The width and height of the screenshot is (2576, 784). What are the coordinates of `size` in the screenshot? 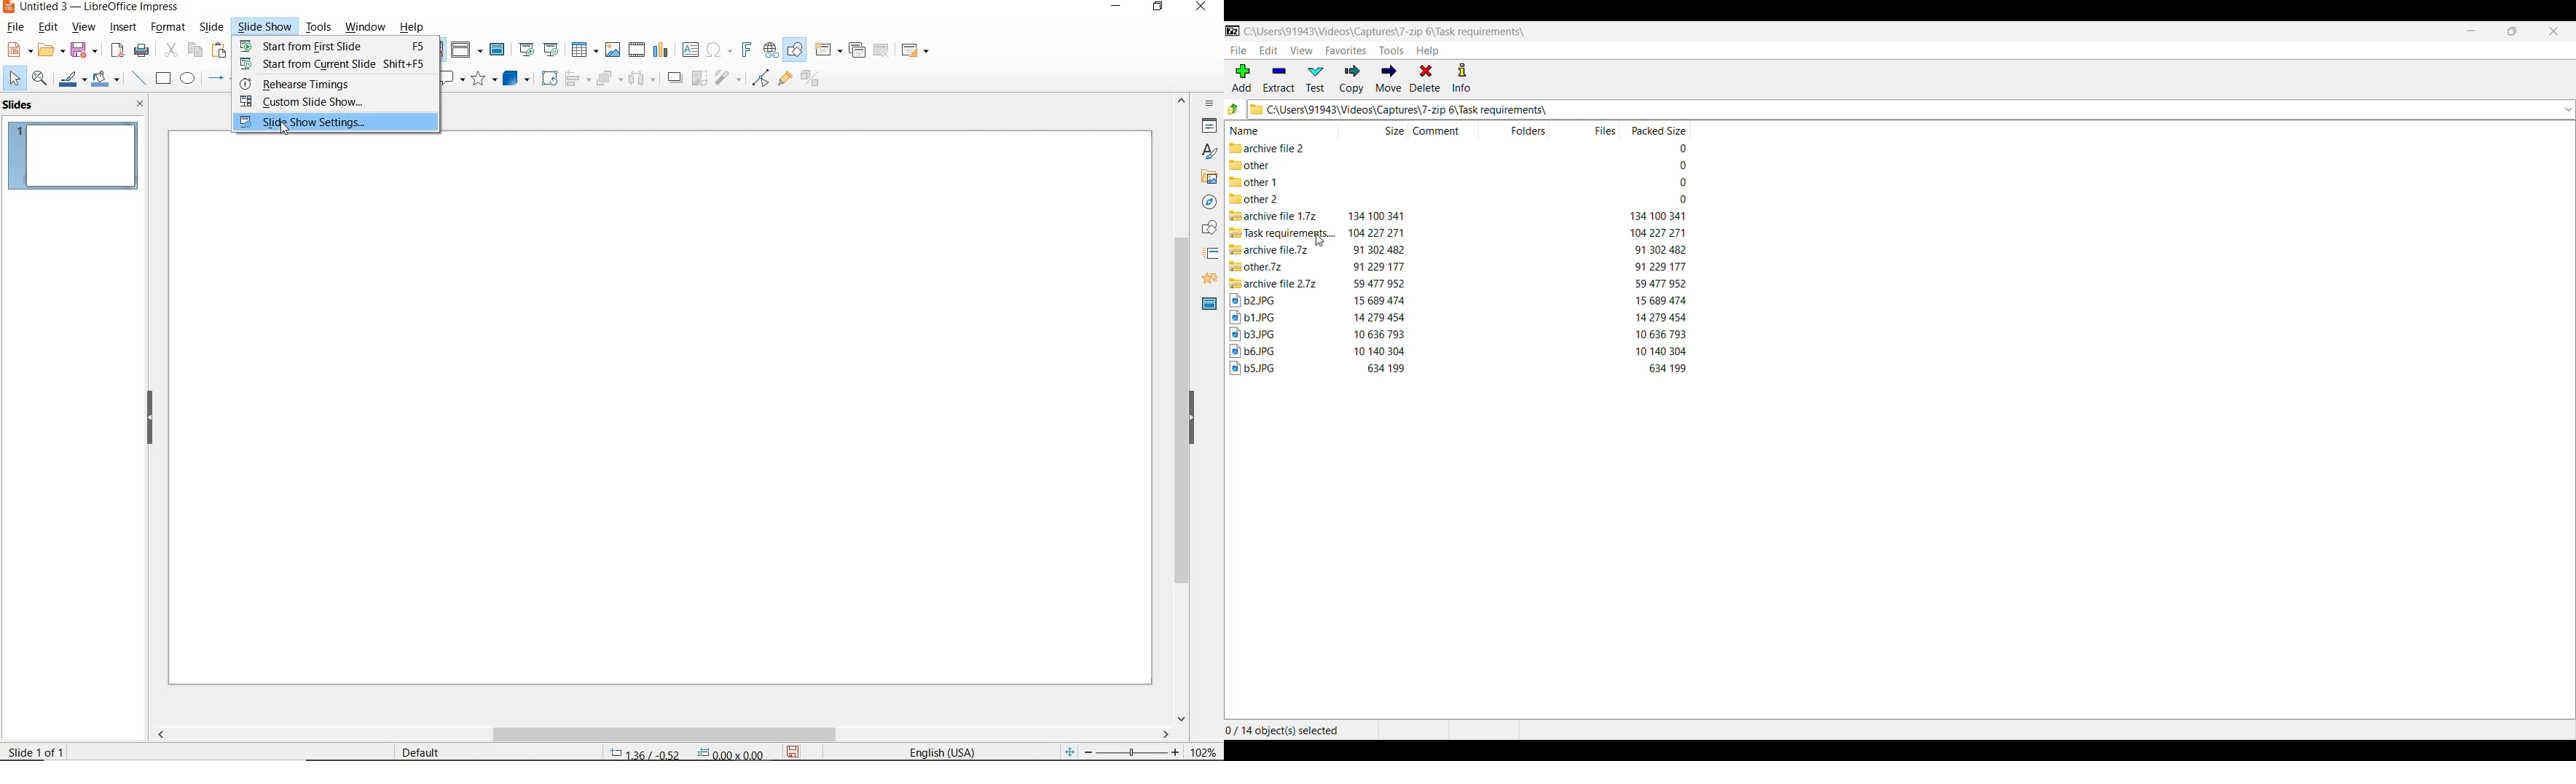 It's located at (1380, 299).